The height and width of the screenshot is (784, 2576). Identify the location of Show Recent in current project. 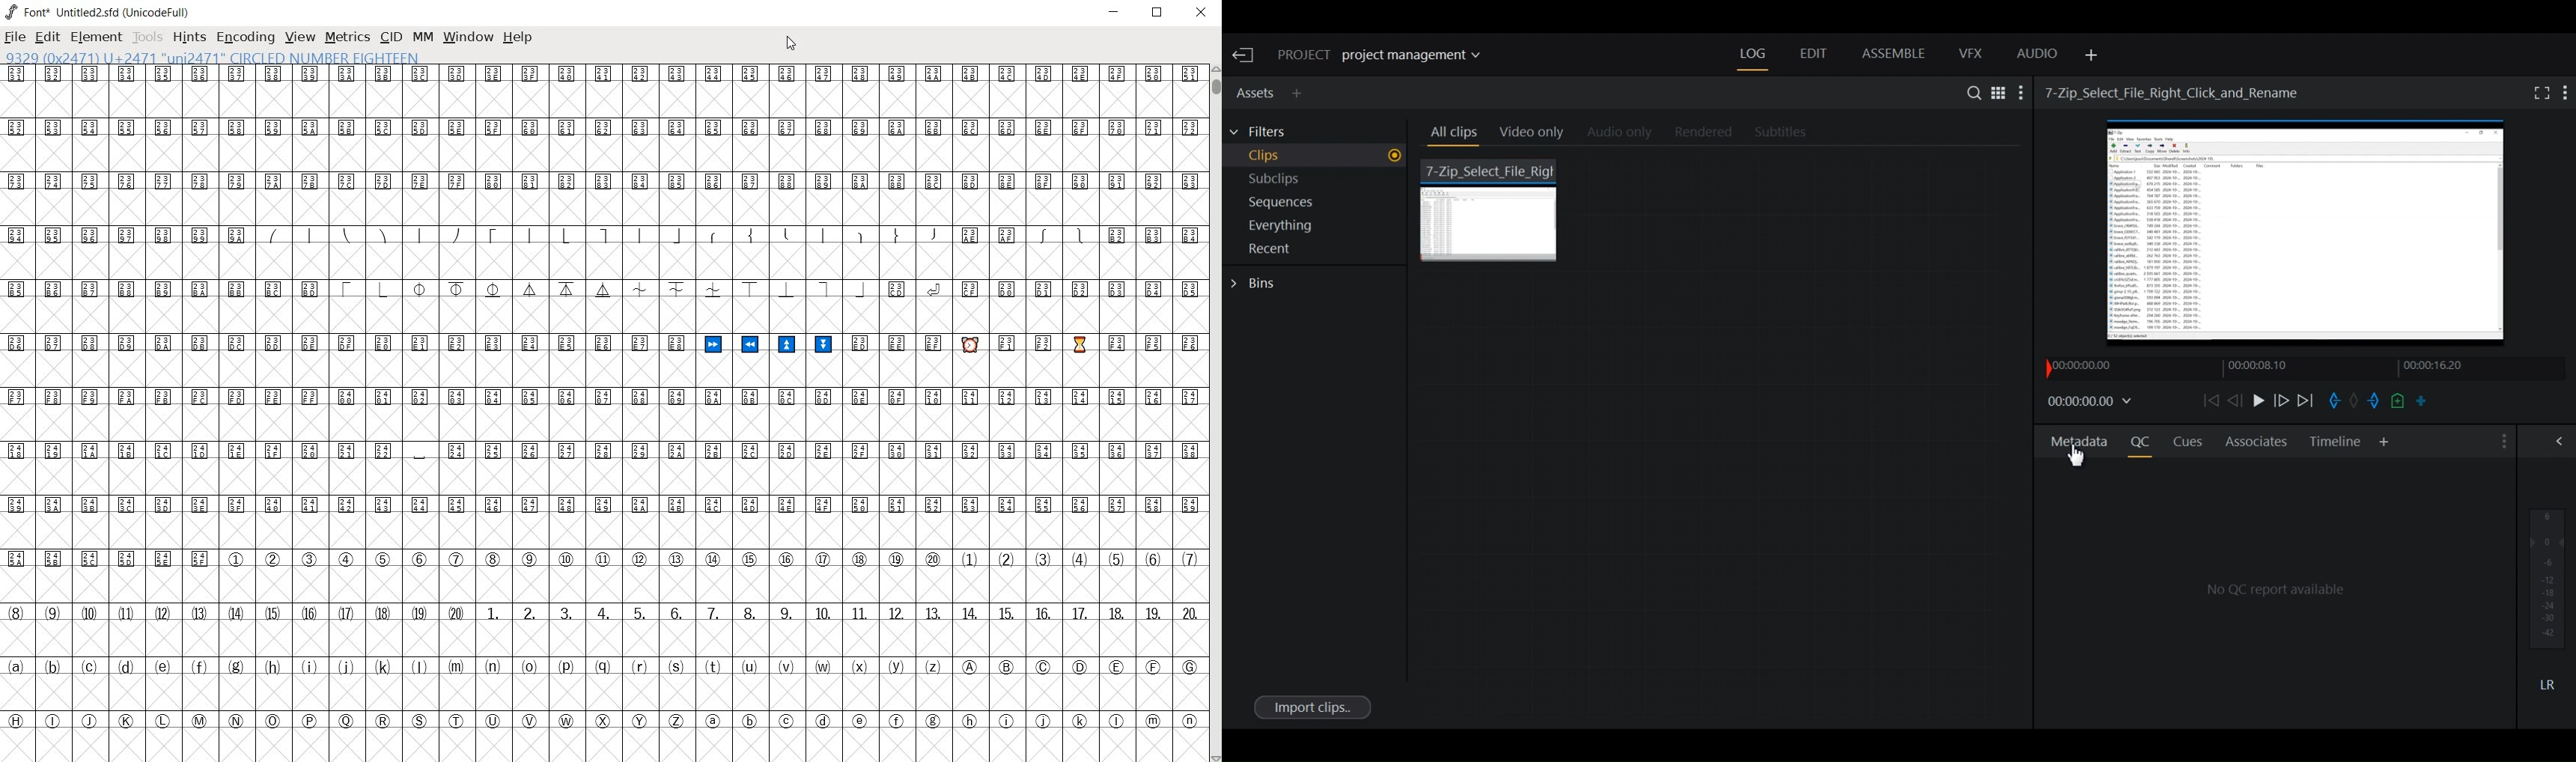
(1316, 250).